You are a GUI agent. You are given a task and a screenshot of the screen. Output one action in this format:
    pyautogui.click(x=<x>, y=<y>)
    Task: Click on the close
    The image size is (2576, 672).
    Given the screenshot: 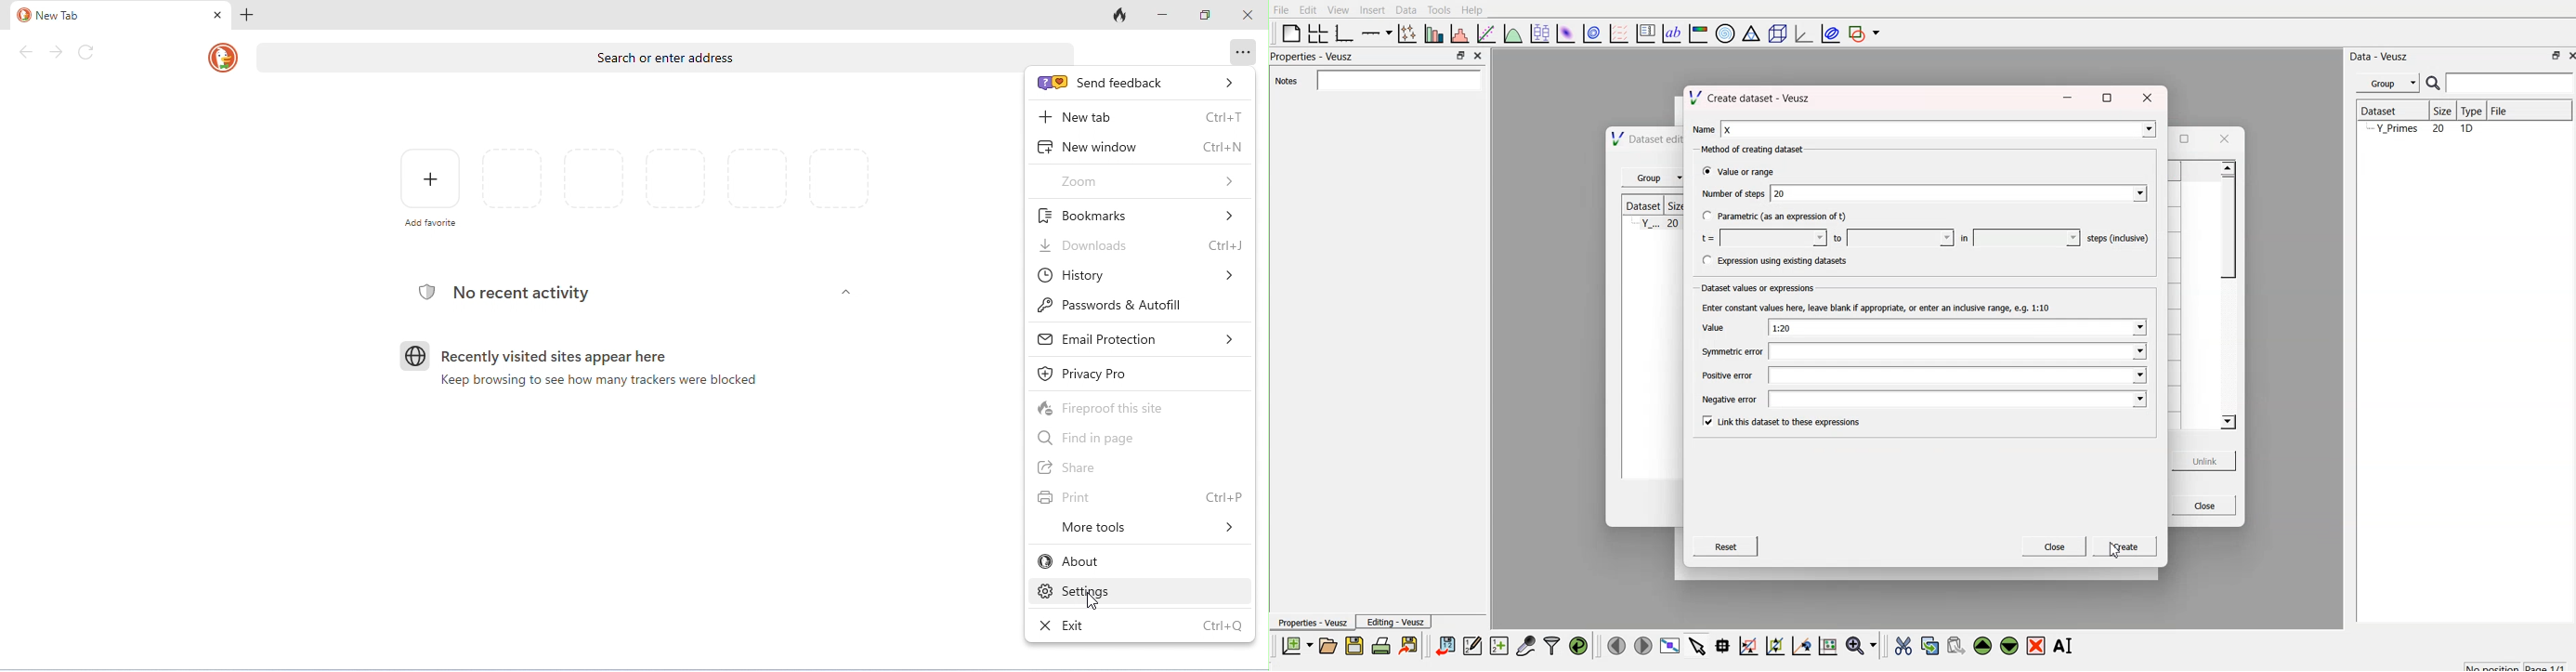 What is the action you would take?
    pyautogui.click(x=2146, y=99)
    